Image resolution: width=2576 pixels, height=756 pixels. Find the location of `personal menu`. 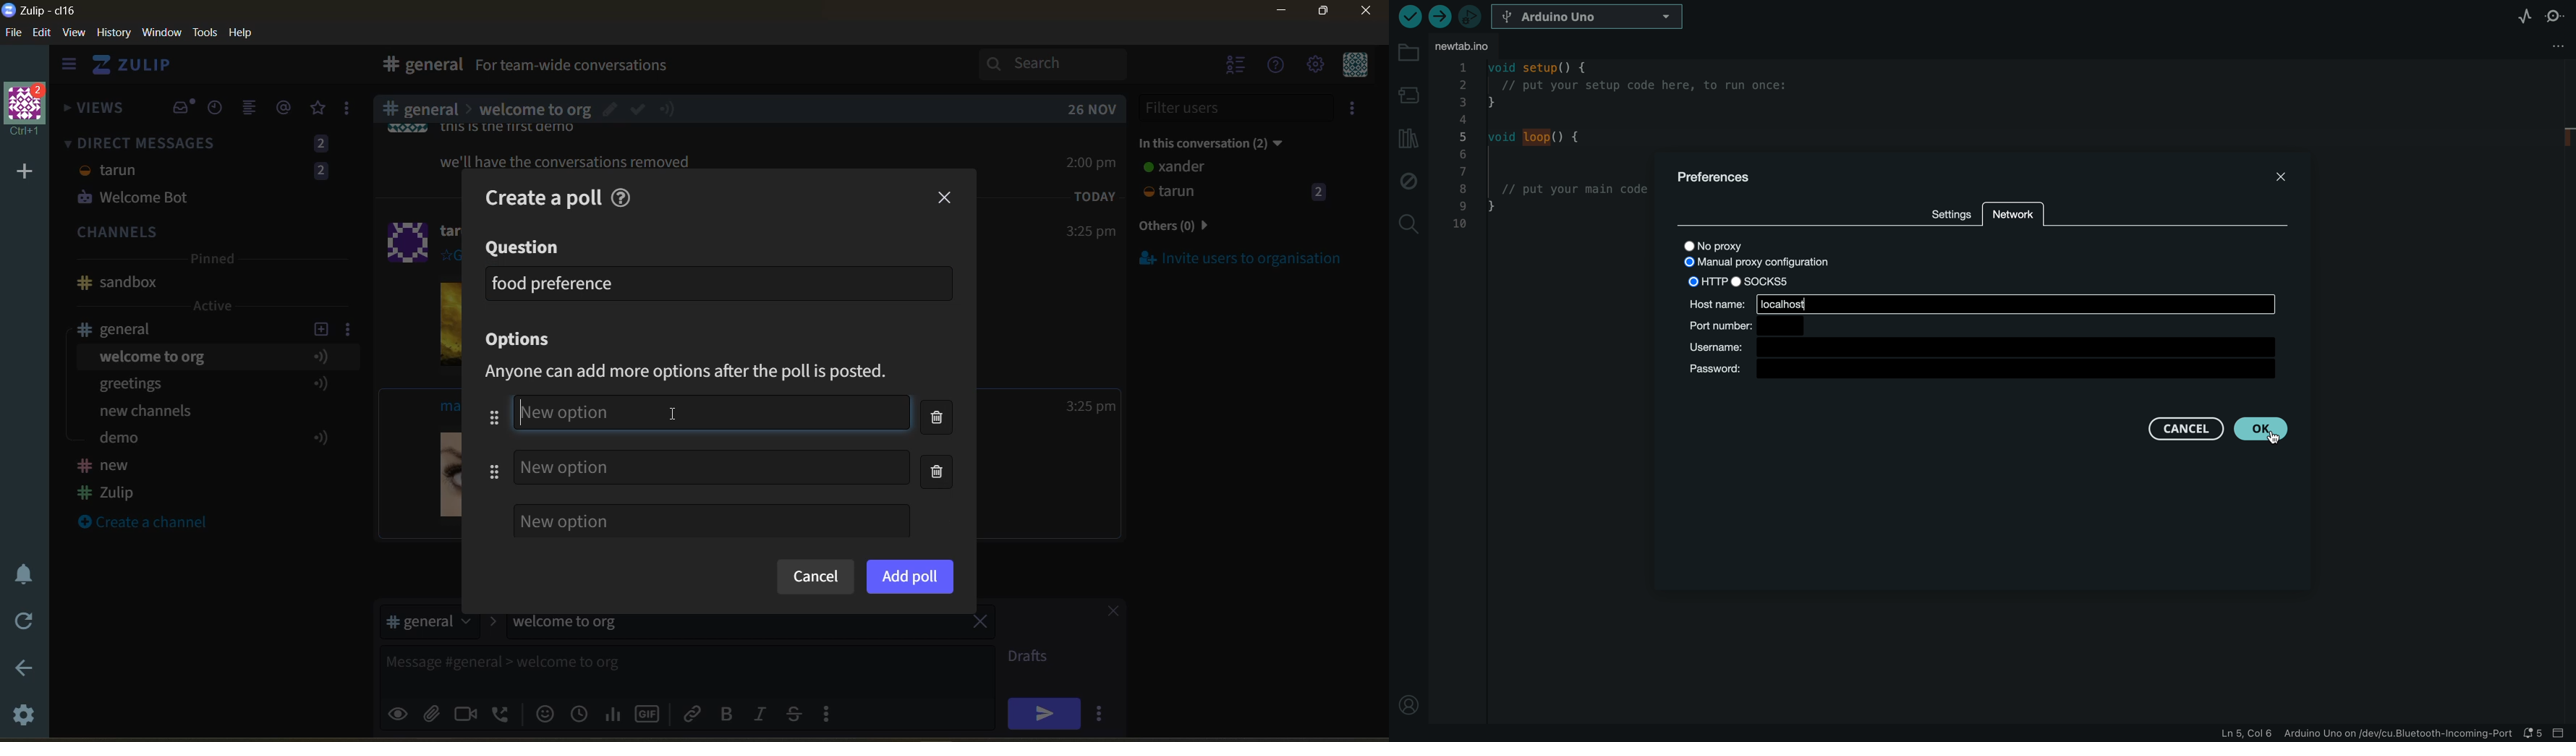

personal menu is located at coordinates (1353, 66).